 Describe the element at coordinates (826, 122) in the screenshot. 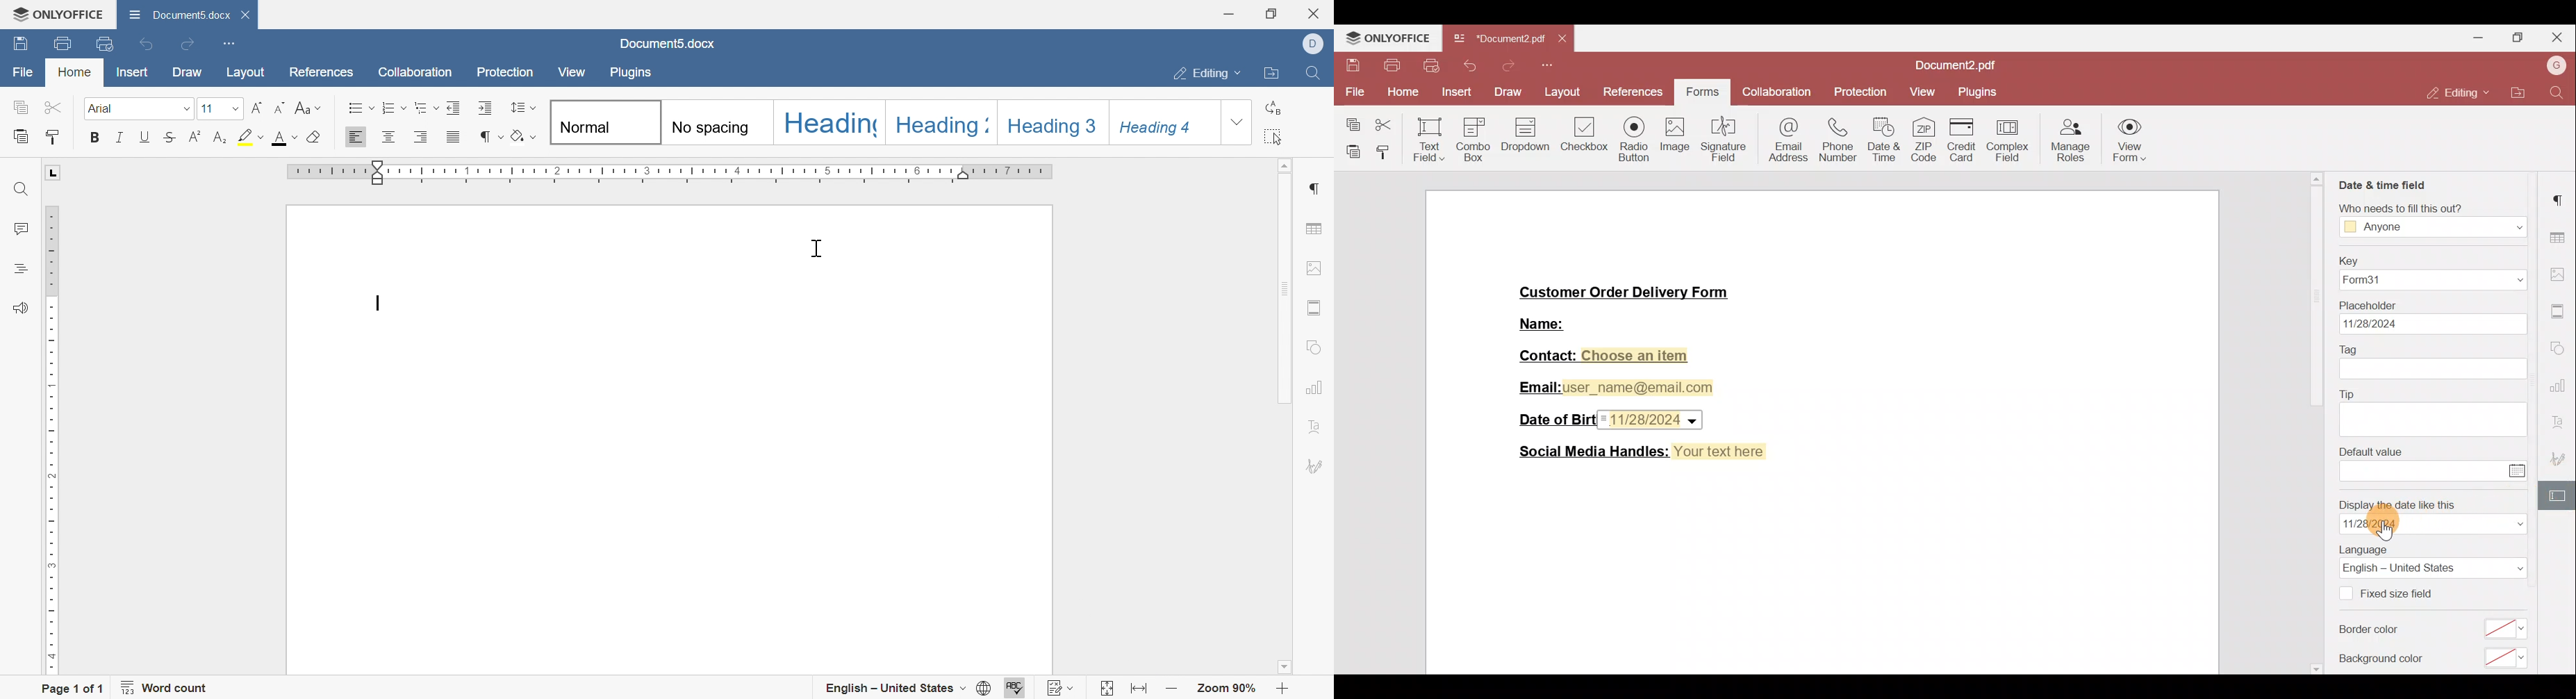

I see `Heading 1` at that location.